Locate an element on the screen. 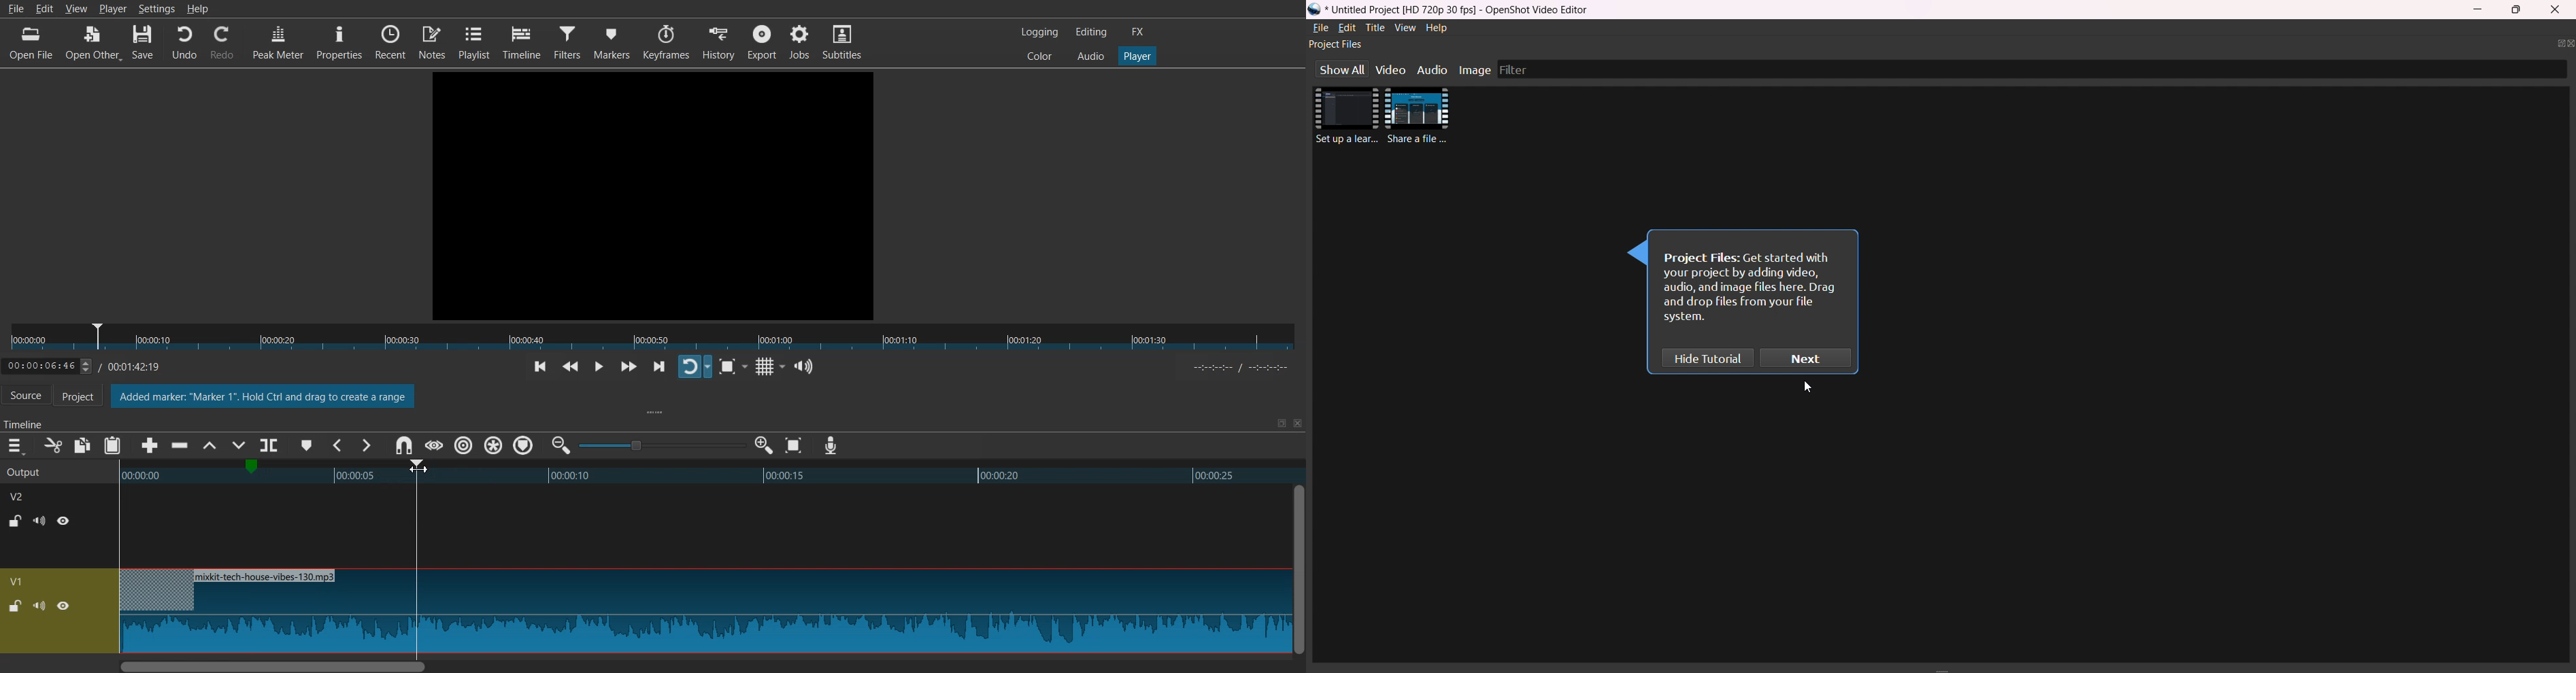 The width and height of the screenshot is (2576, 700). Properties is located at coordinates (339, 41).